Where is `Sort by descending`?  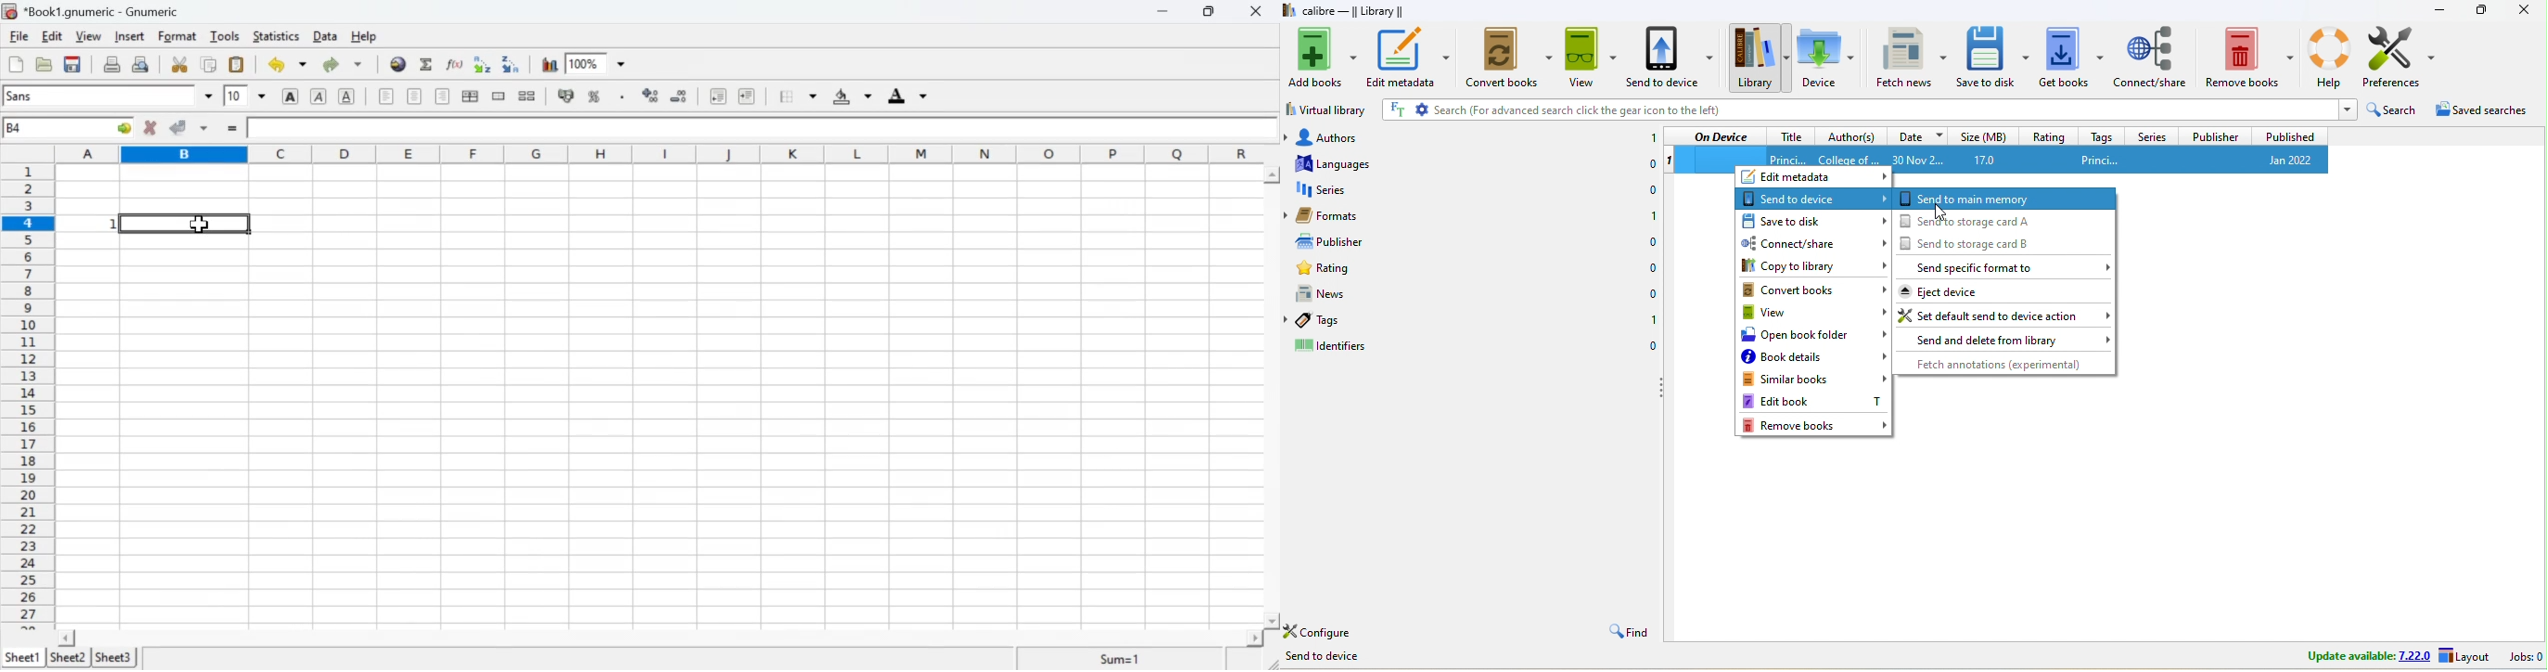 Sort by descending is located at coordinates (678, 96).